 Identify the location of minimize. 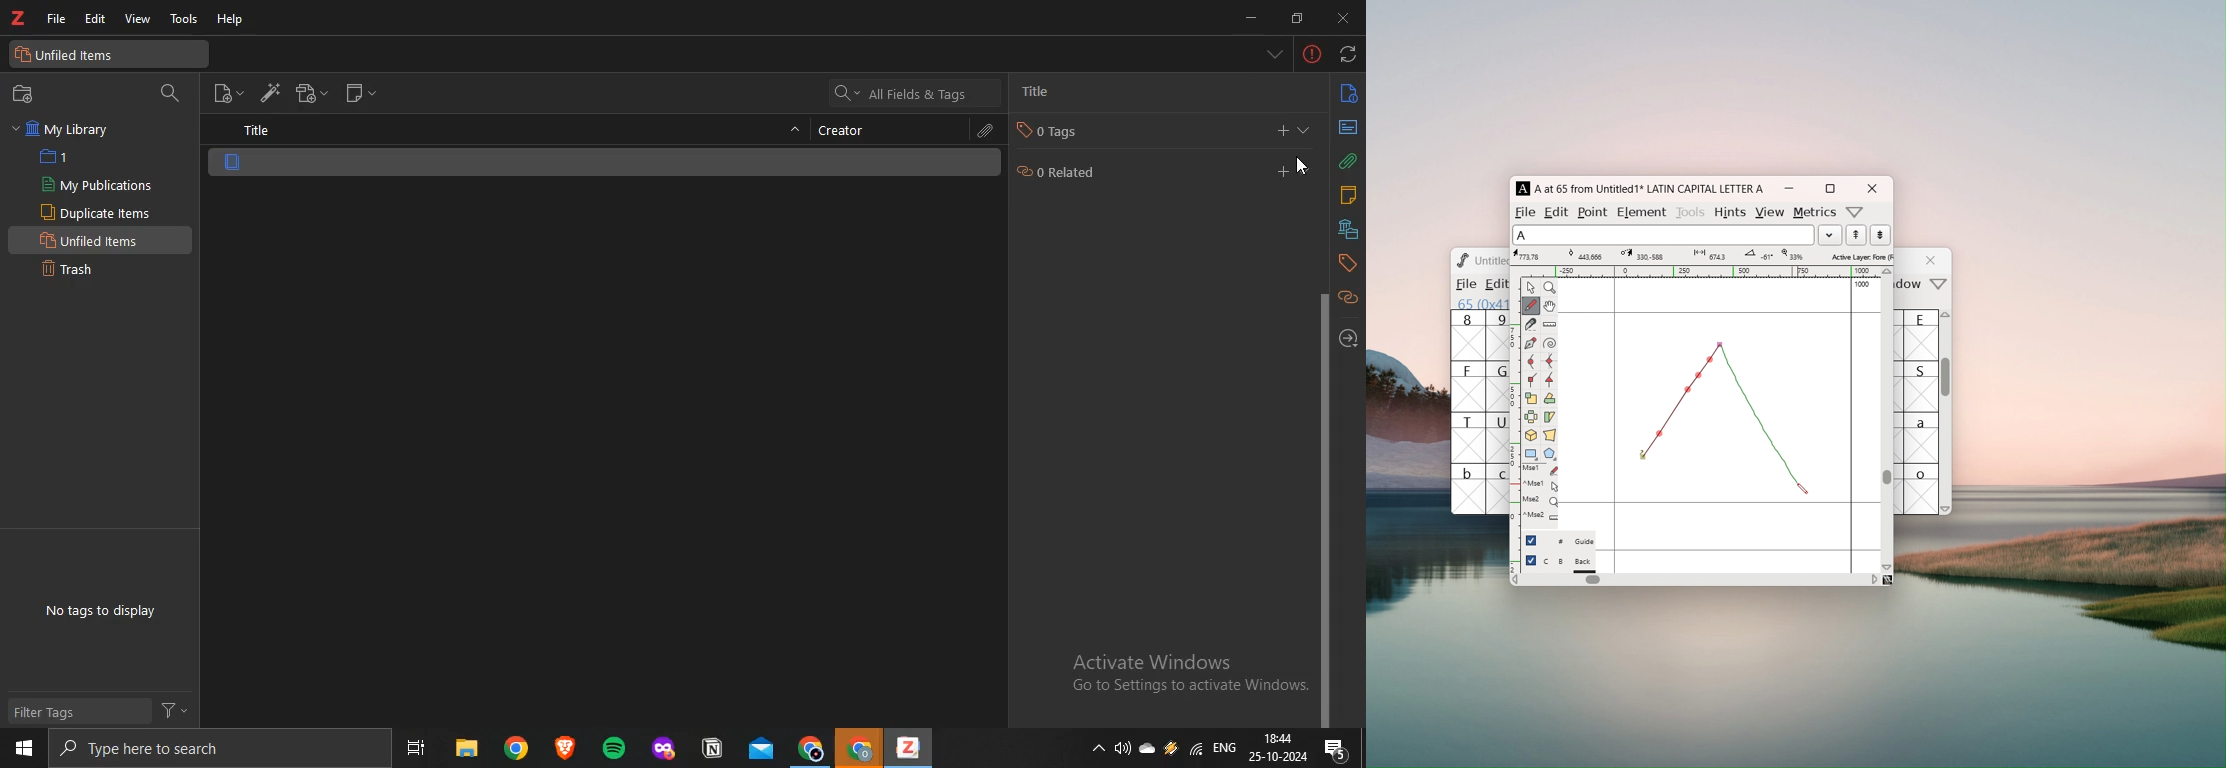
(1250, 18).